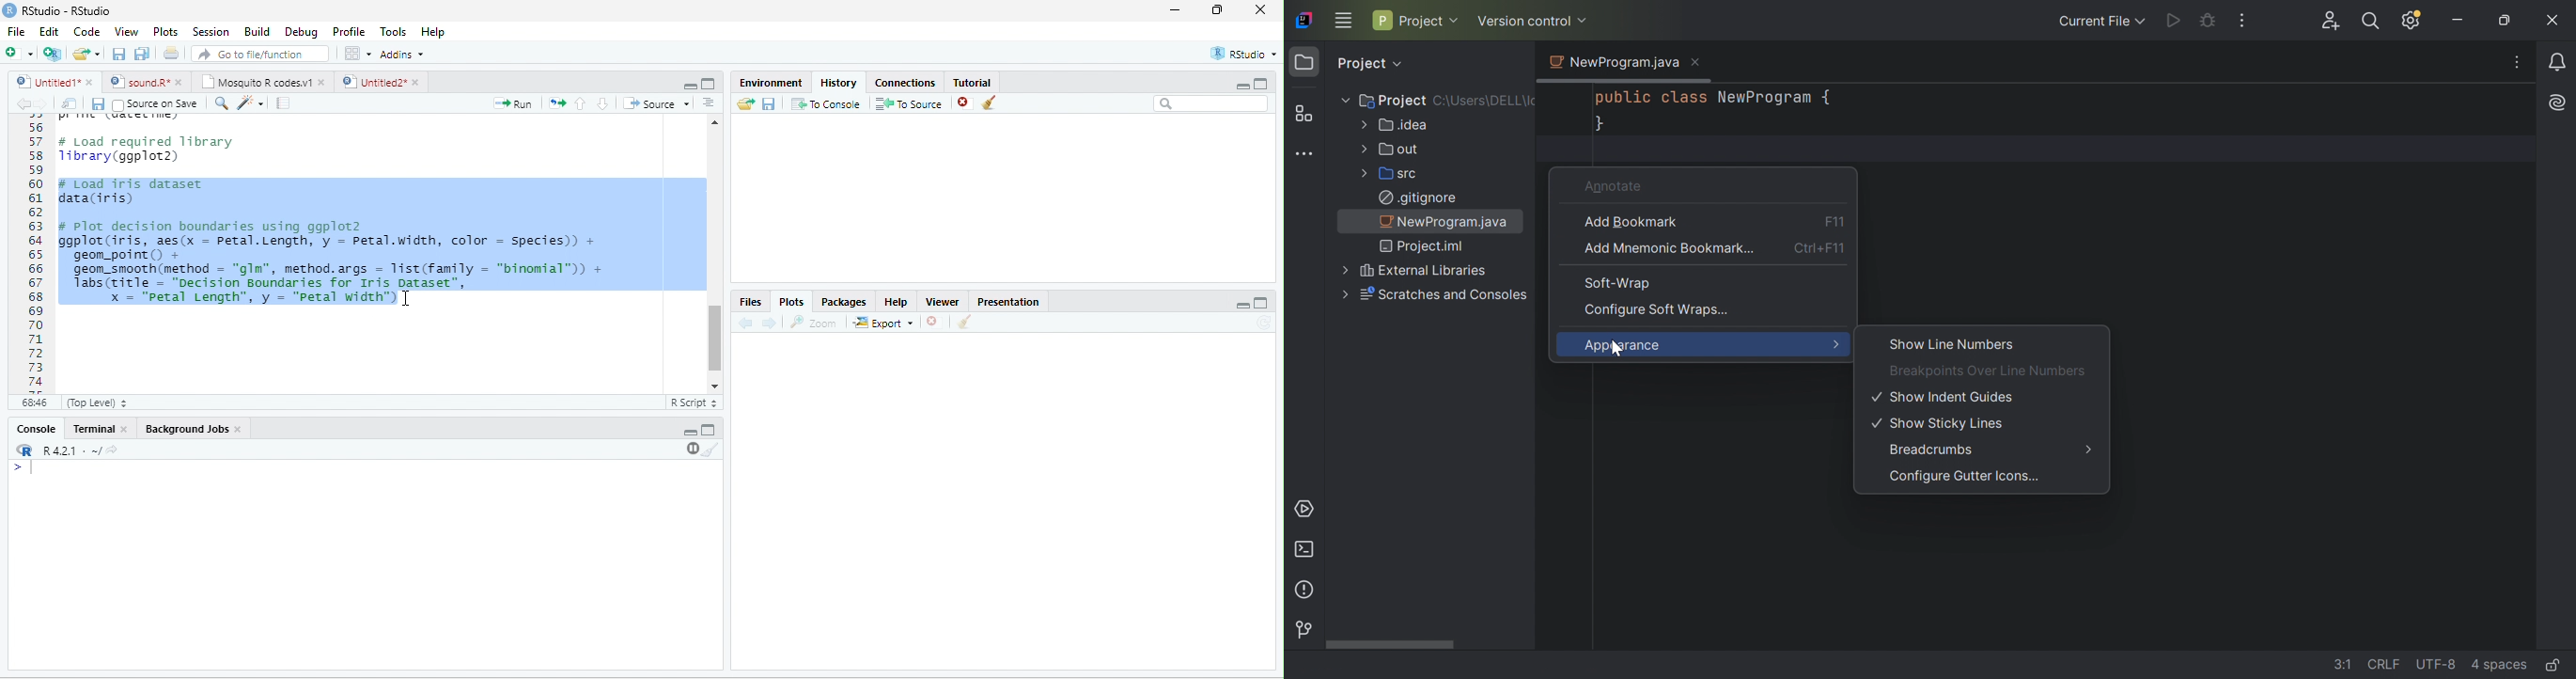 The image size is (2576, 700). What do you see at coordinates (746, 103) in the screenshot?
I see `open folder` at bounding box center [746, 103].